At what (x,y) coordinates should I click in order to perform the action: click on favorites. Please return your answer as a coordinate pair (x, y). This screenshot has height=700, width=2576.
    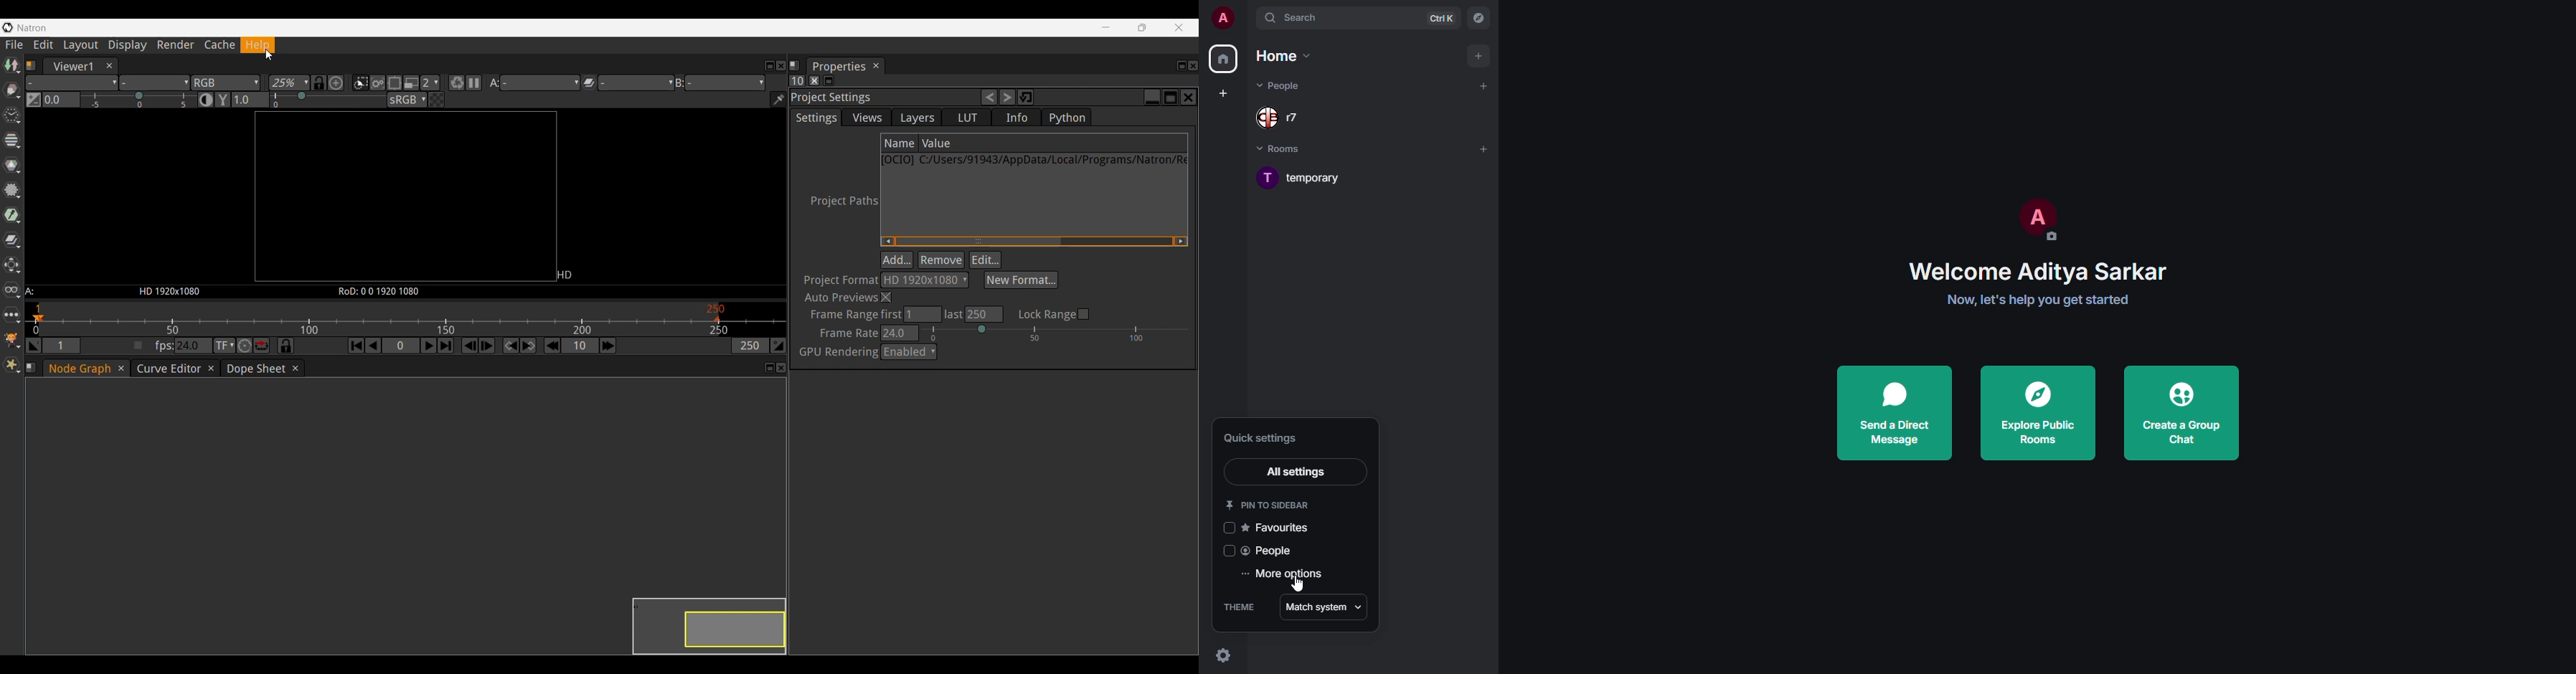
    Looking at the image, I should click on (1278, 528).